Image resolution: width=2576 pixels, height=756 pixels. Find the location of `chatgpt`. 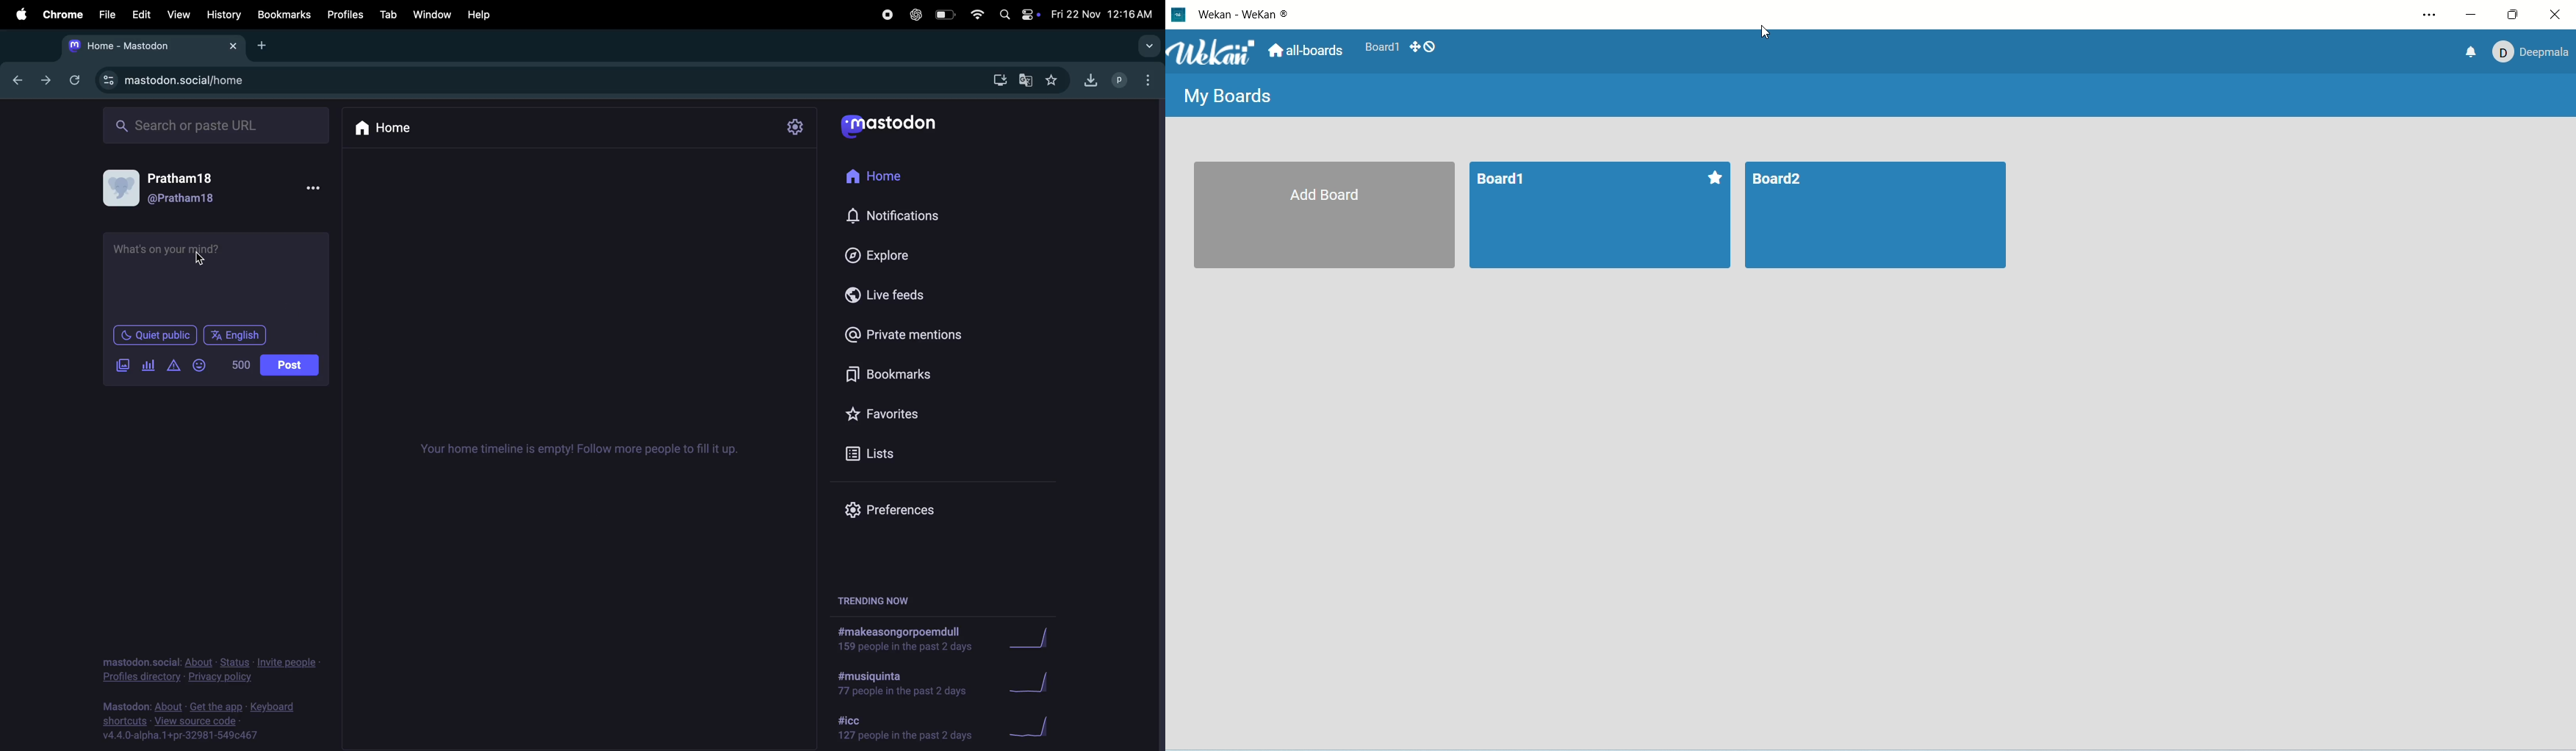

chatgpt is located at coordinates (915, 15).